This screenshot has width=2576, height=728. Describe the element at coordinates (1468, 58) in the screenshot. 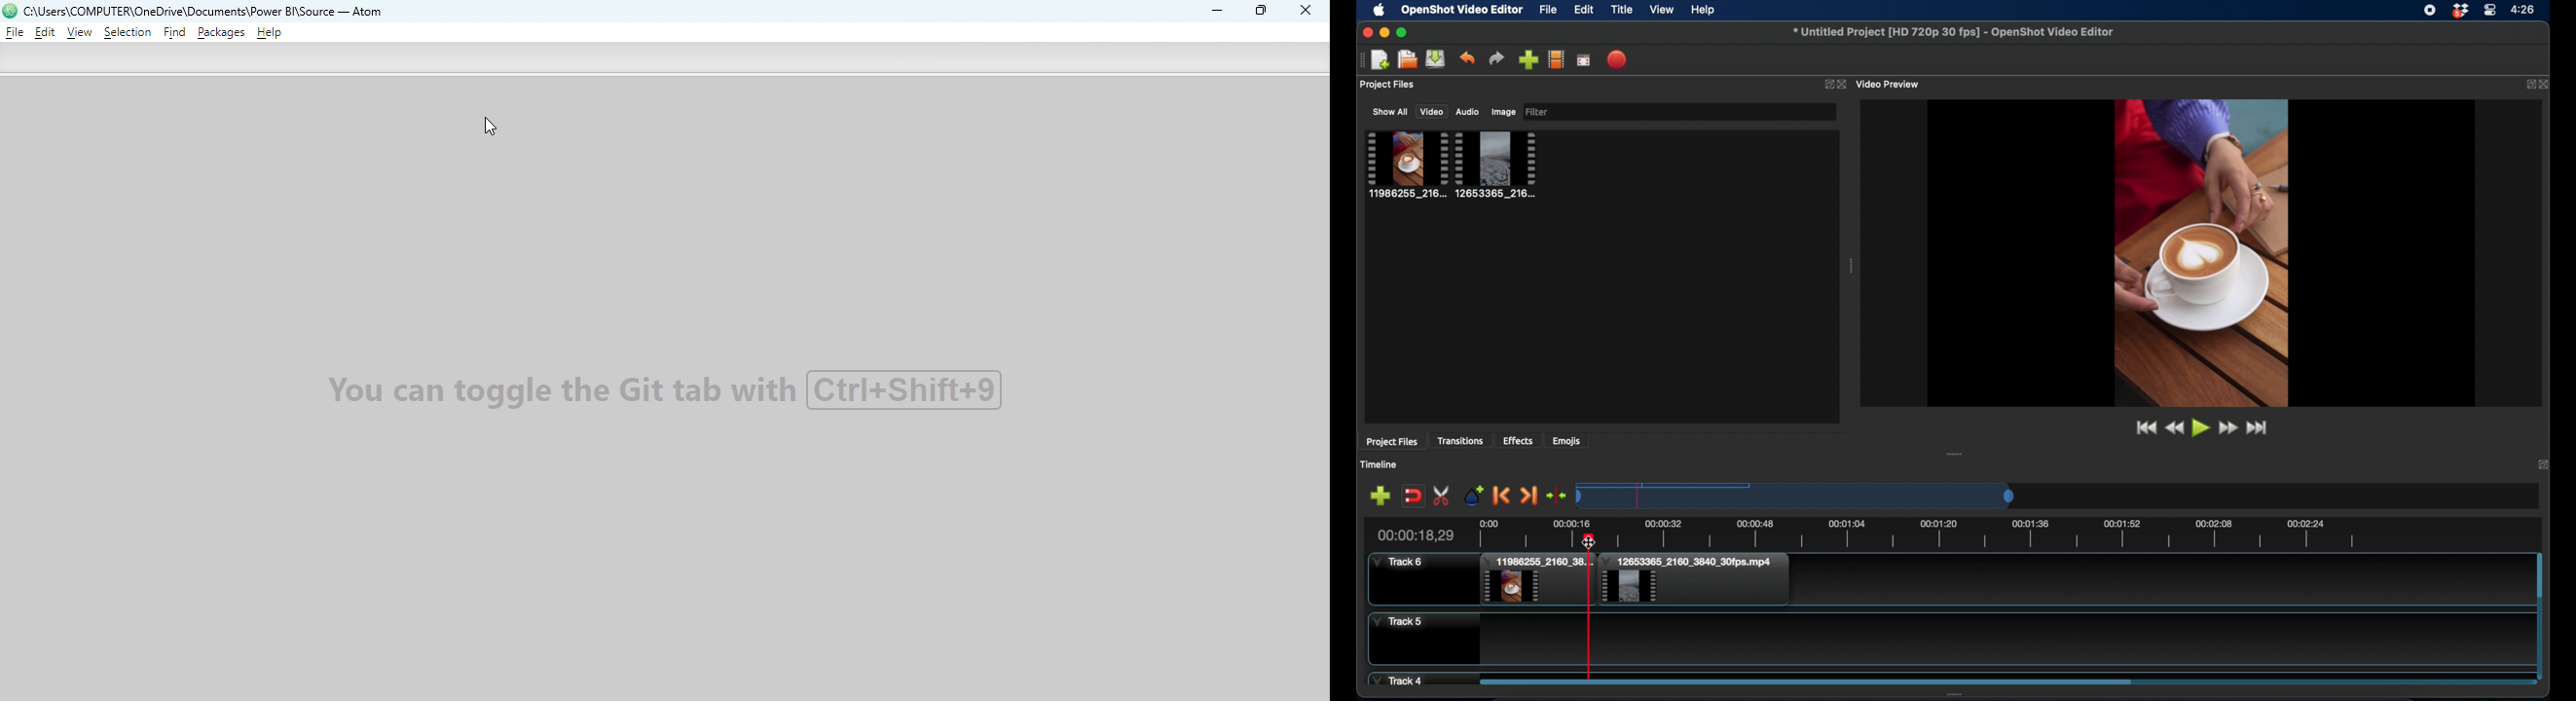

I see `undo` at that location.